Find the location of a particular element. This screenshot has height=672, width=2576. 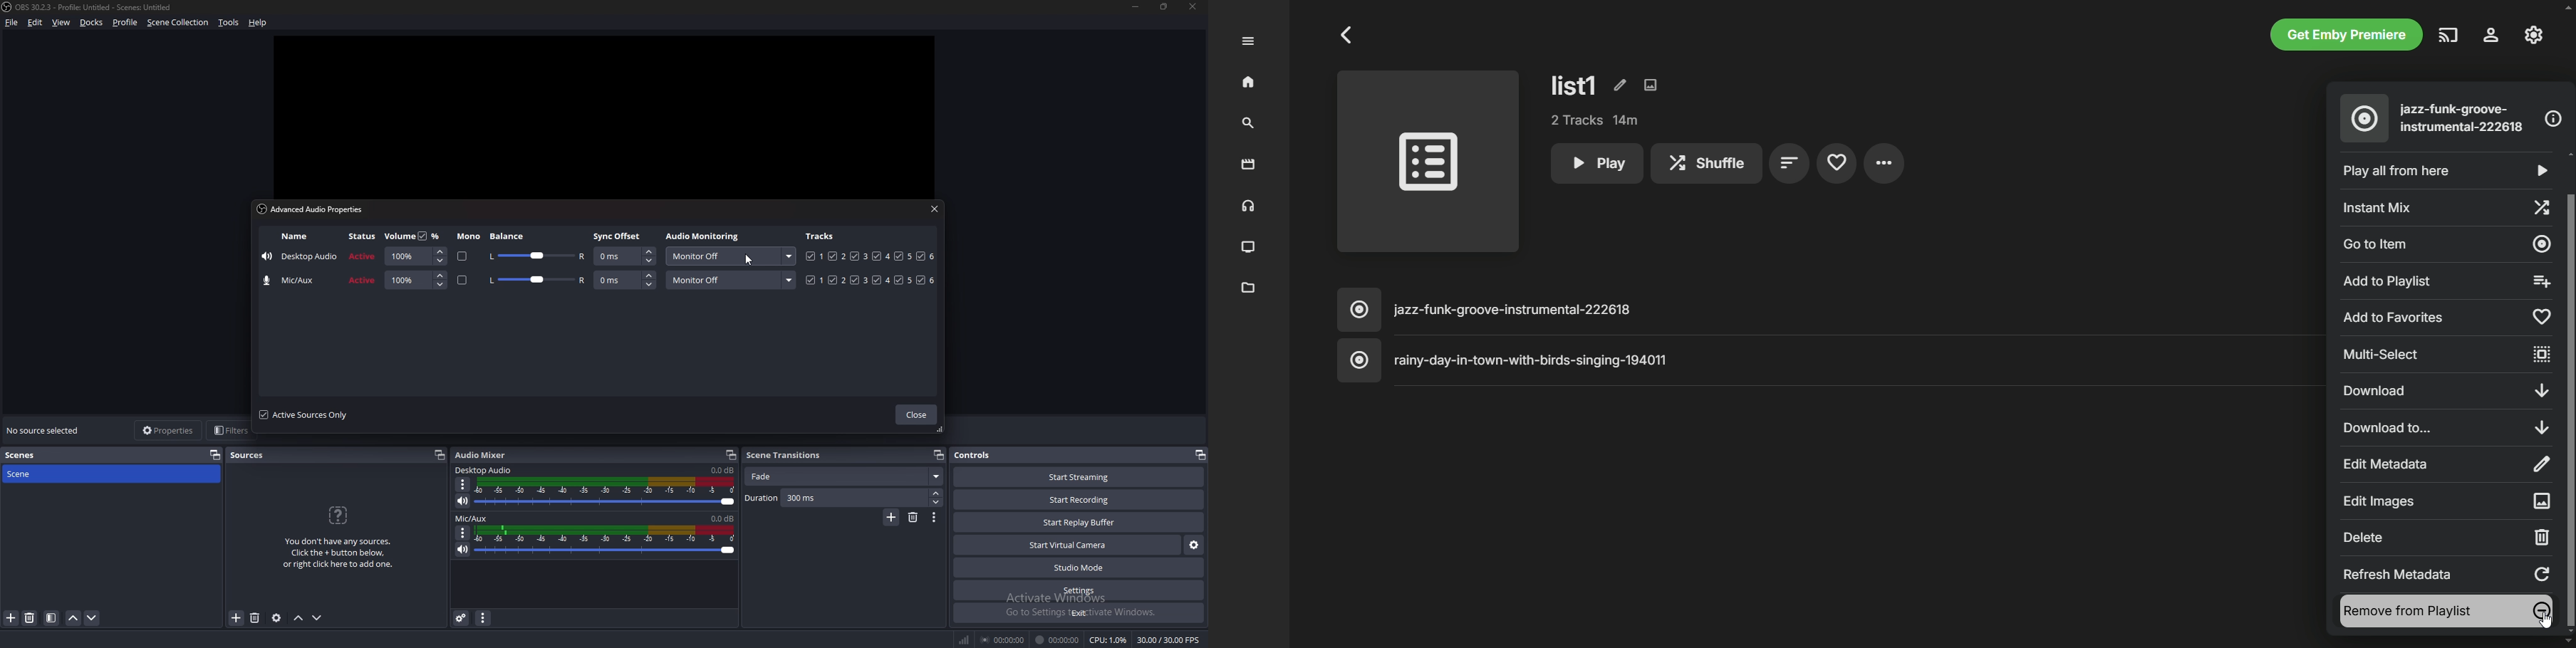

exit is located at coordinates (1078, 613).